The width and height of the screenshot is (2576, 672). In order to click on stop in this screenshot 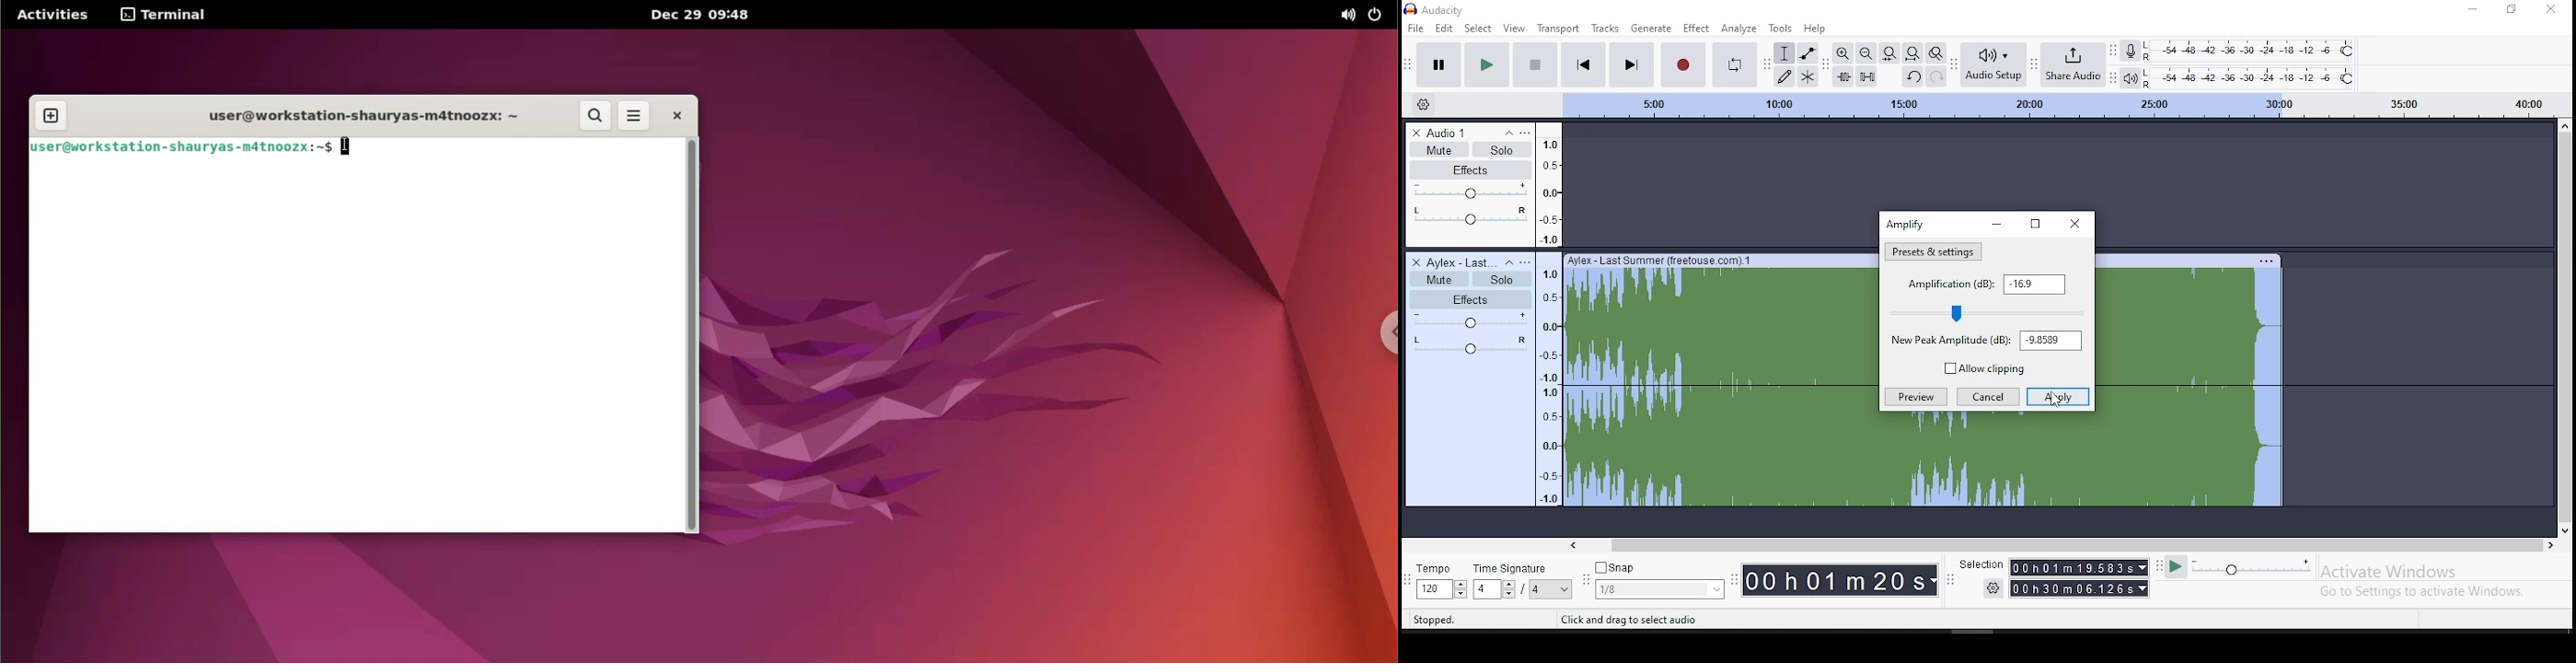, I will do `click(1535, 64)`.